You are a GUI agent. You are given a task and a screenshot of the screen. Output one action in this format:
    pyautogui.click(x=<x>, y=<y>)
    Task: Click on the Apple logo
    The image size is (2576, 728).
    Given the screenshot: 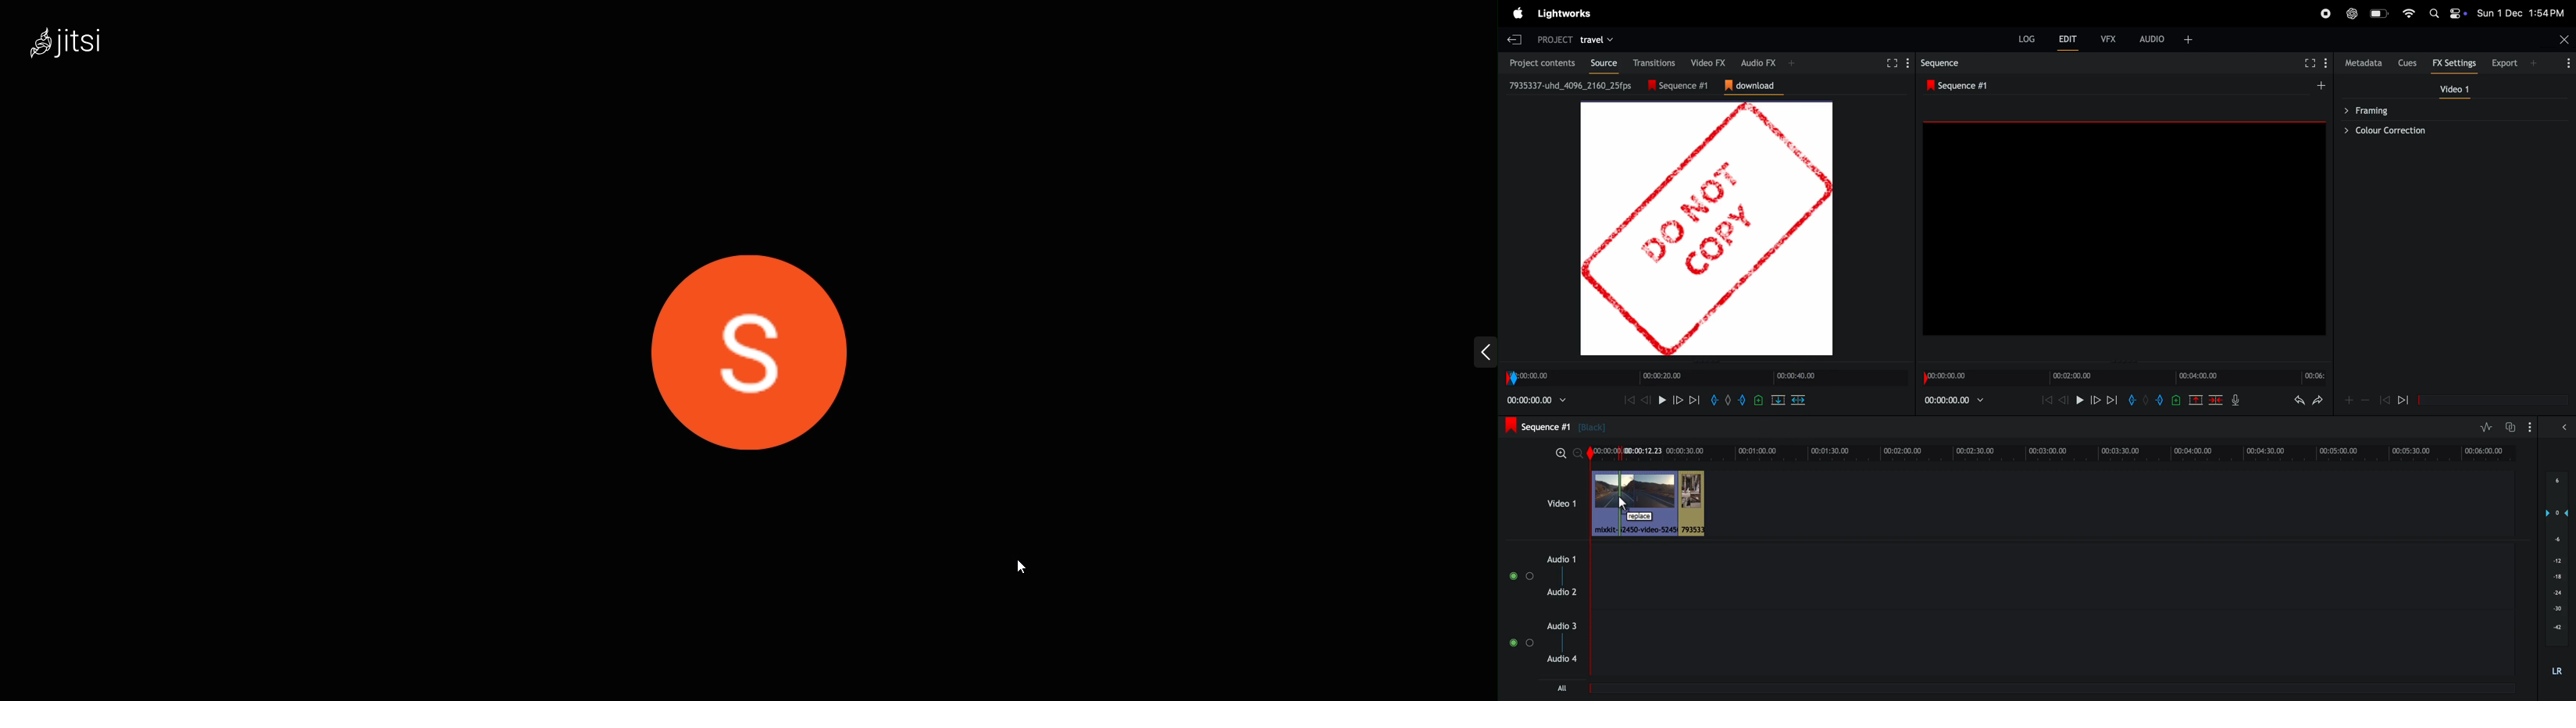 What is the action you would take?
    pyautogui.click(x=1518, y=13)
    